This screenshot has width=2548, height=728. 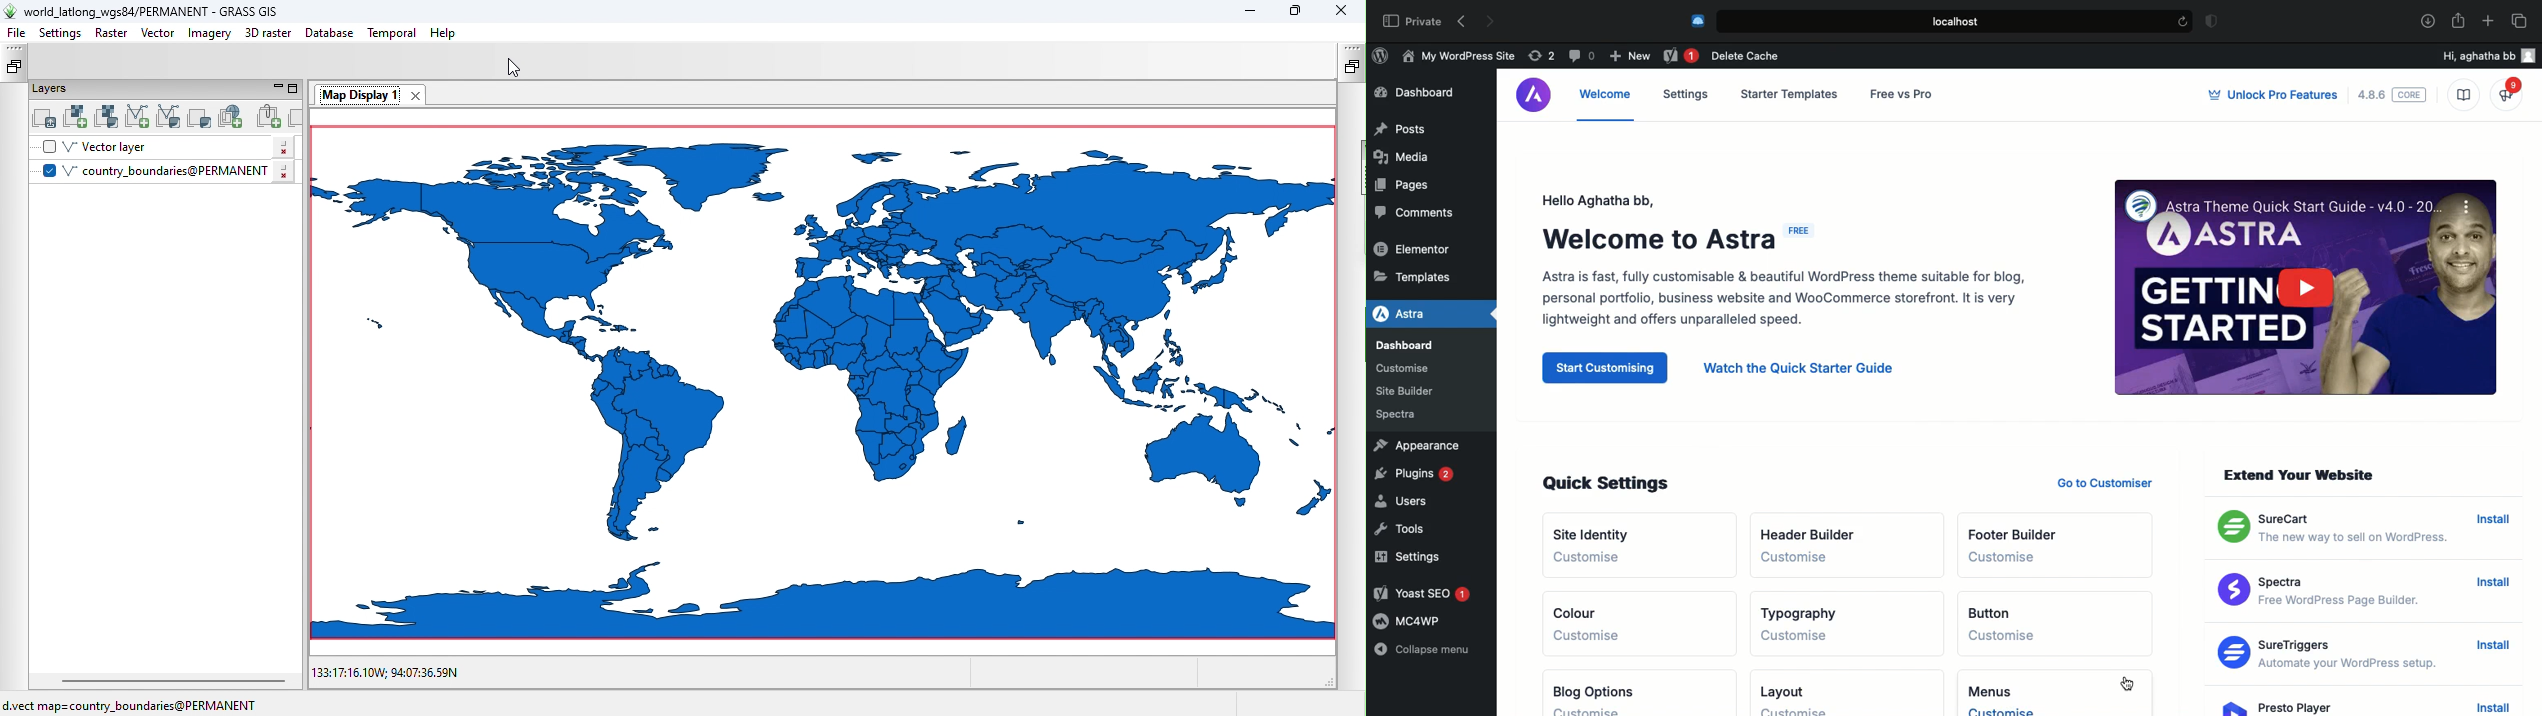 What do you see at coordinates (2105, 482) in the screenshot?
I see `Go to customizer` at bounding box center [2105, 482].